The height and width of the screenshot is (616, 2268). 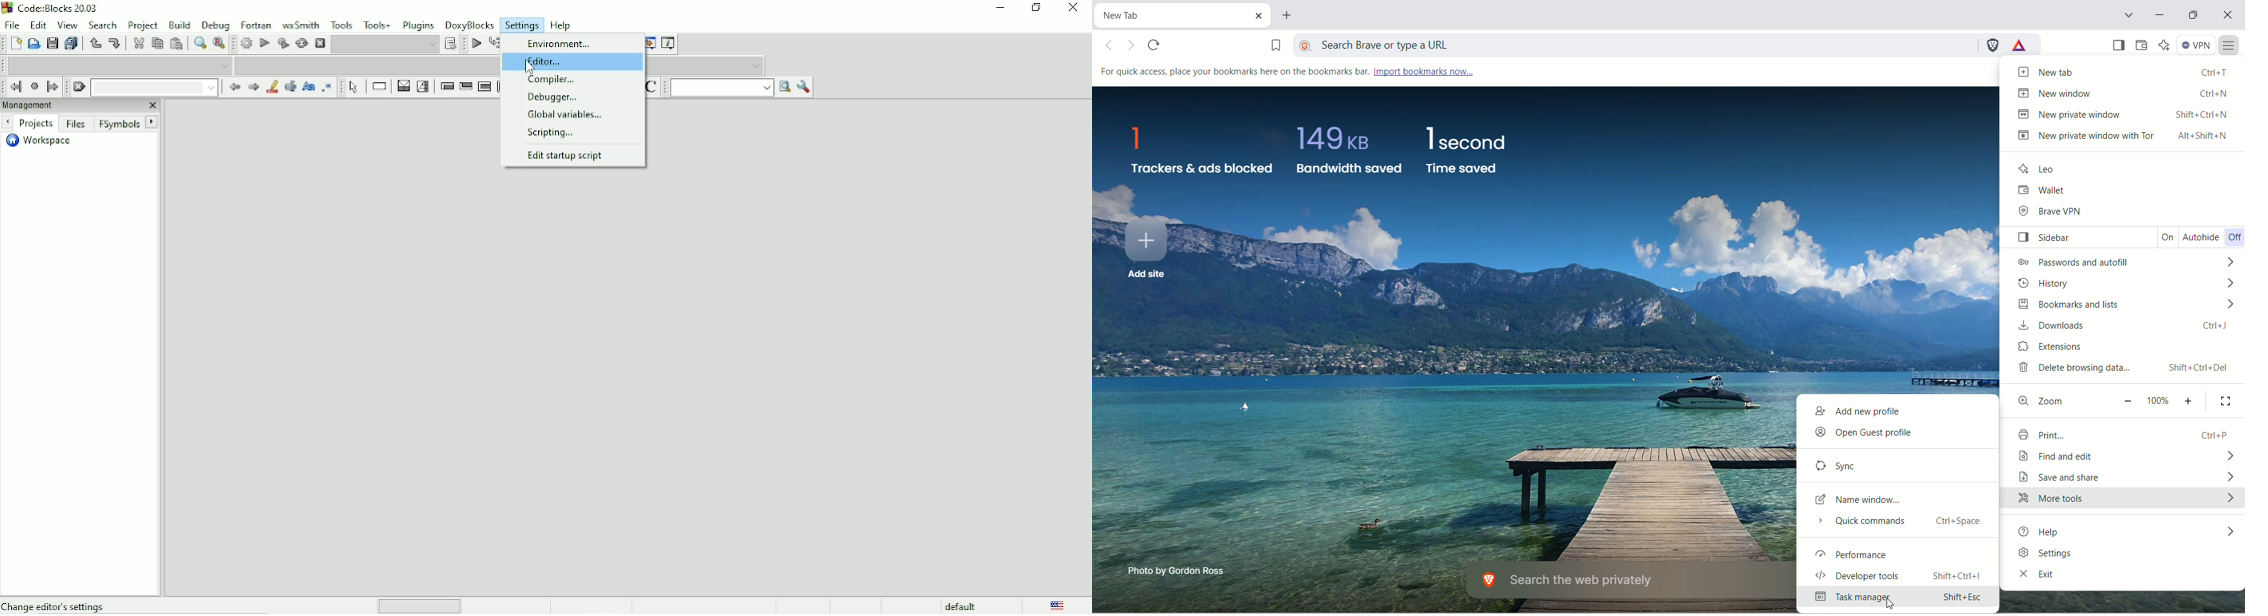 I want to click on Workspace, so click(x=43, y=142).